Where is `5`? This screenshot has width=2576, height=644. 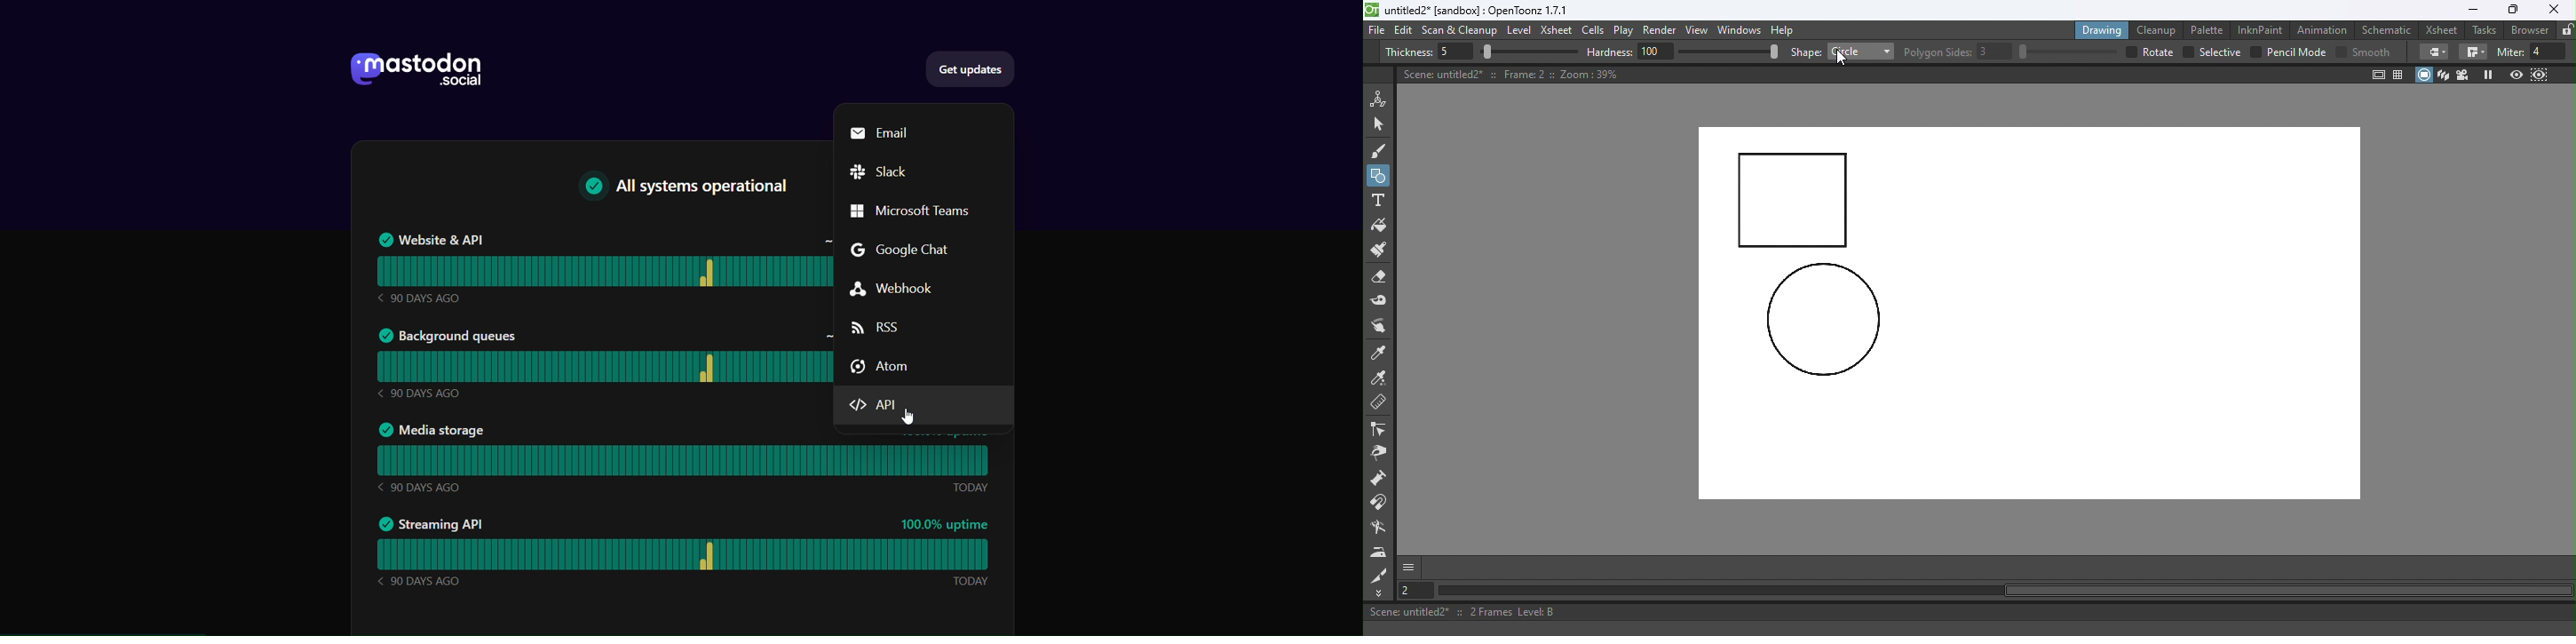
5 is located at coordinates (1453, 52).